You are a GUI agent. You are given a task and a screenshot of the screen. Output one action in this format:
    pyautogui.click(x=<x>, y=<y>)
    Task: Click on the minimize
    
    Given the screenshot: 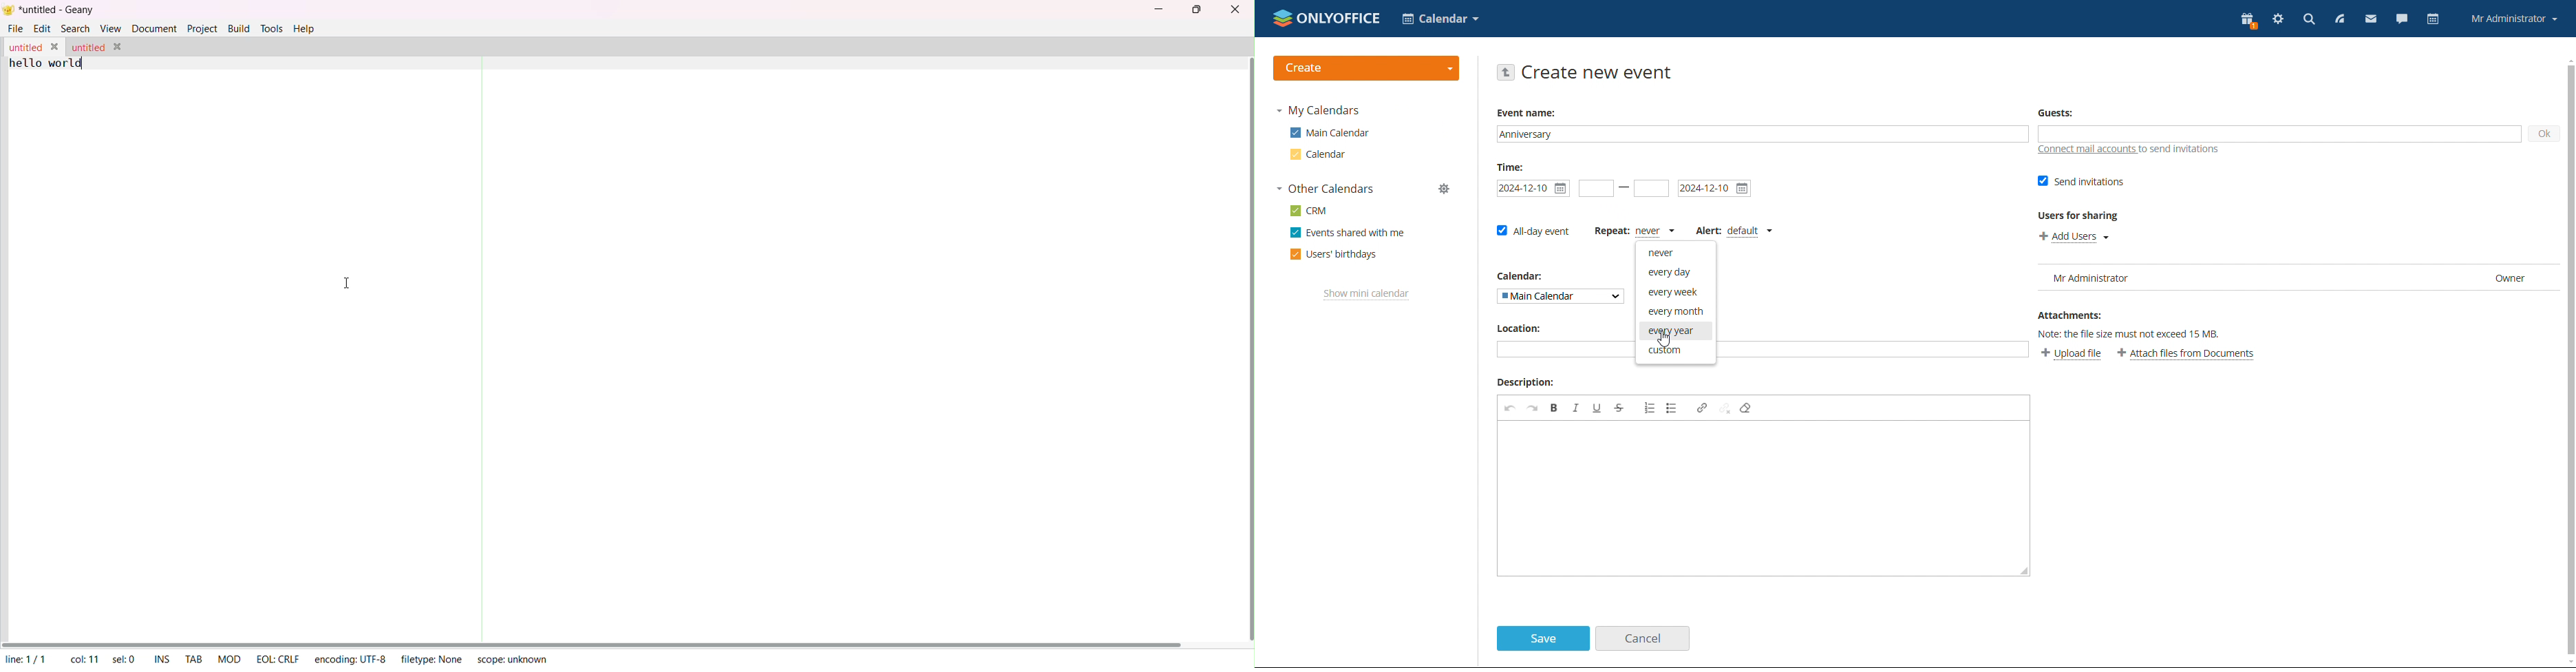 What is the action you would take?
    pyautogui.click(x=1158, y=9)
    